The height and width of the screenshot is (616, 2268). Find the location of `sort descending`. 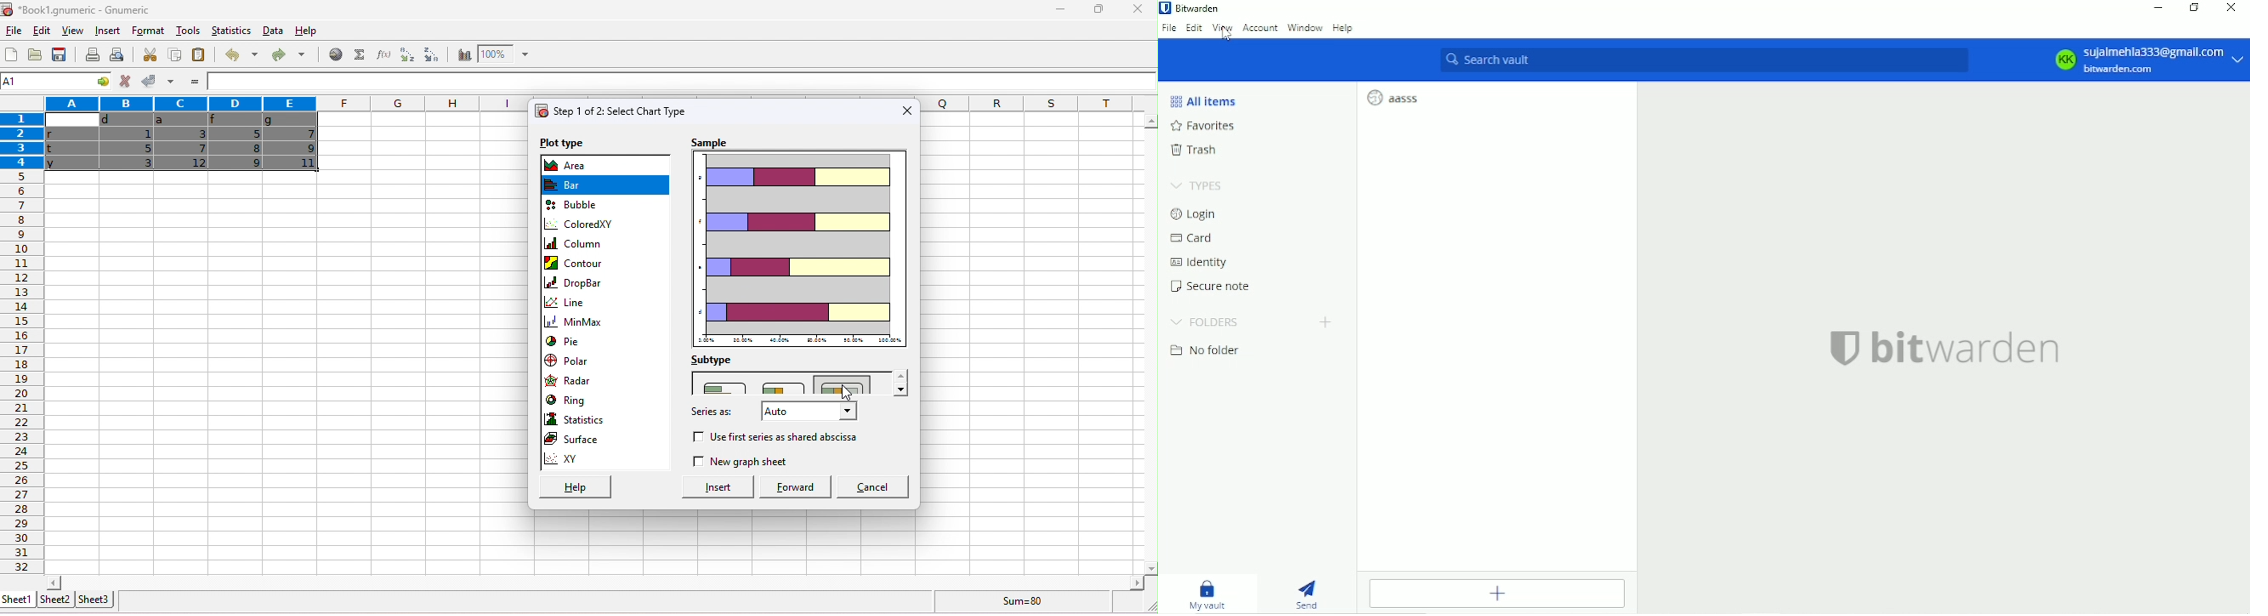

sort descending is located at coordinates (432, 54).